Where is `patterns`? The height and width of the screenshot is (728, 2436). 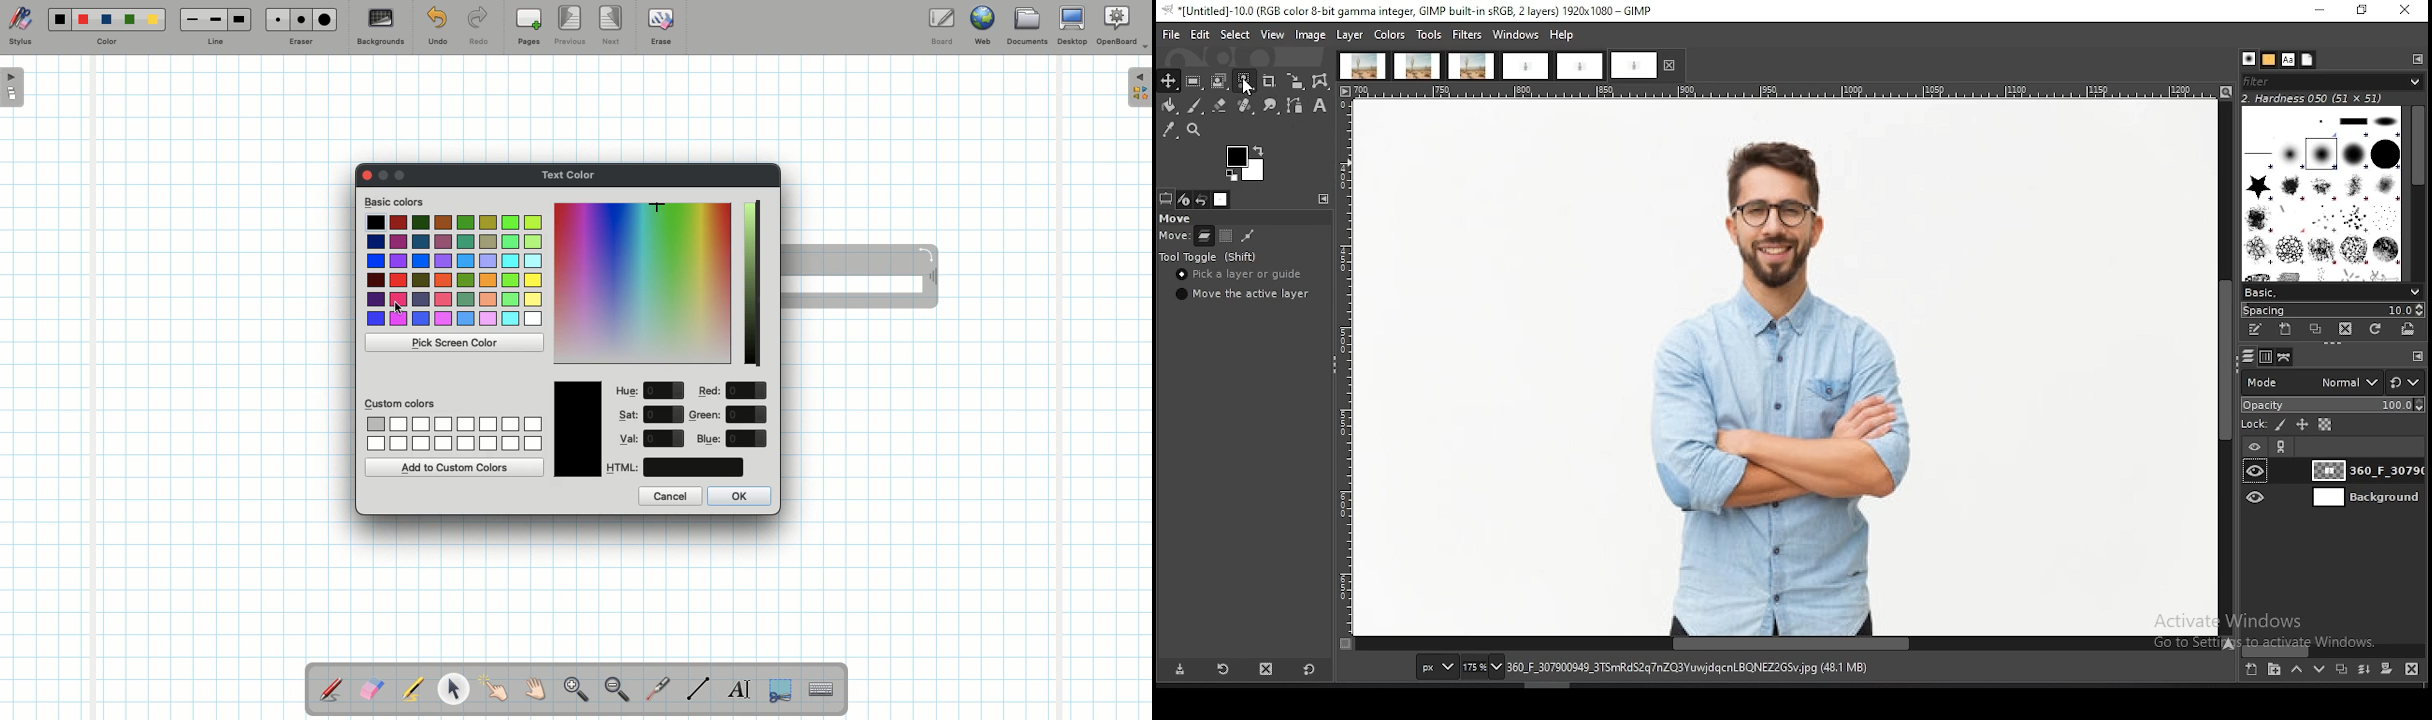 patterns is located at coordinates (2270, 60).